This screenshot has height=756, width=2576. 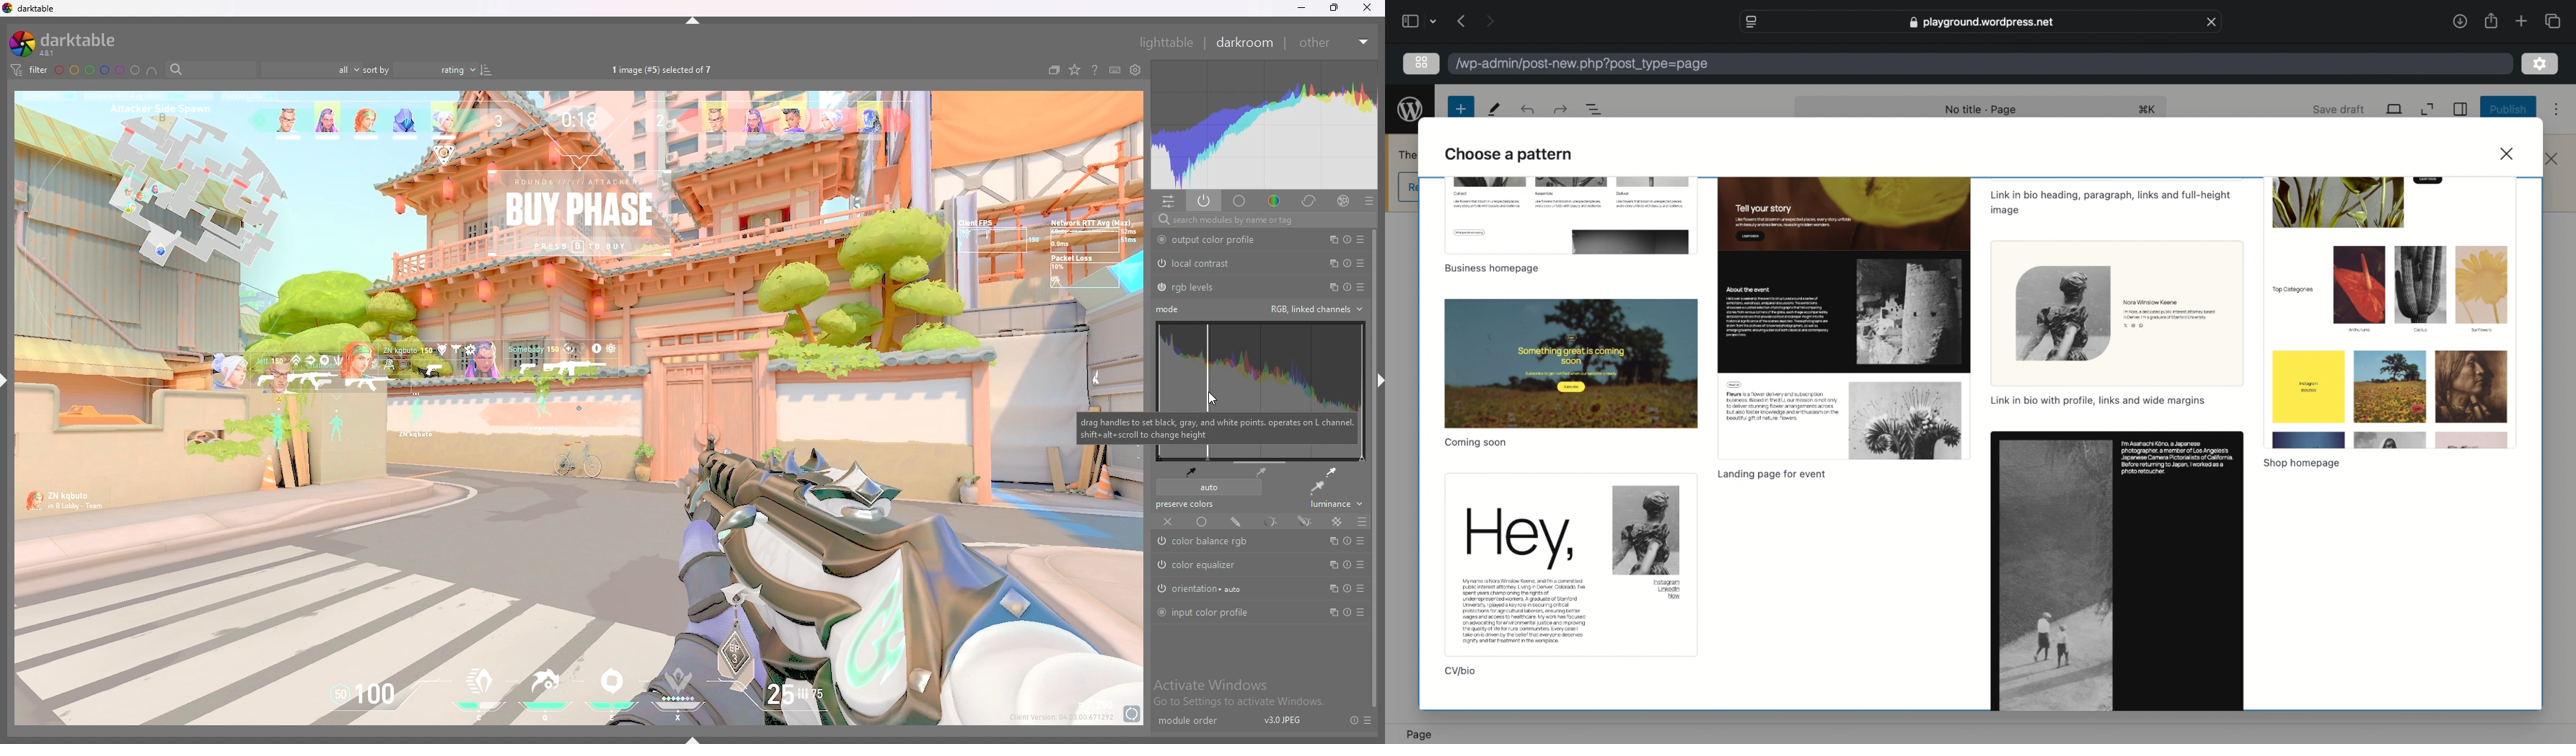 What do you see at coordinates (1494, 111) in the screenshot?
I see `tools` at bounding box center [1494, 111].